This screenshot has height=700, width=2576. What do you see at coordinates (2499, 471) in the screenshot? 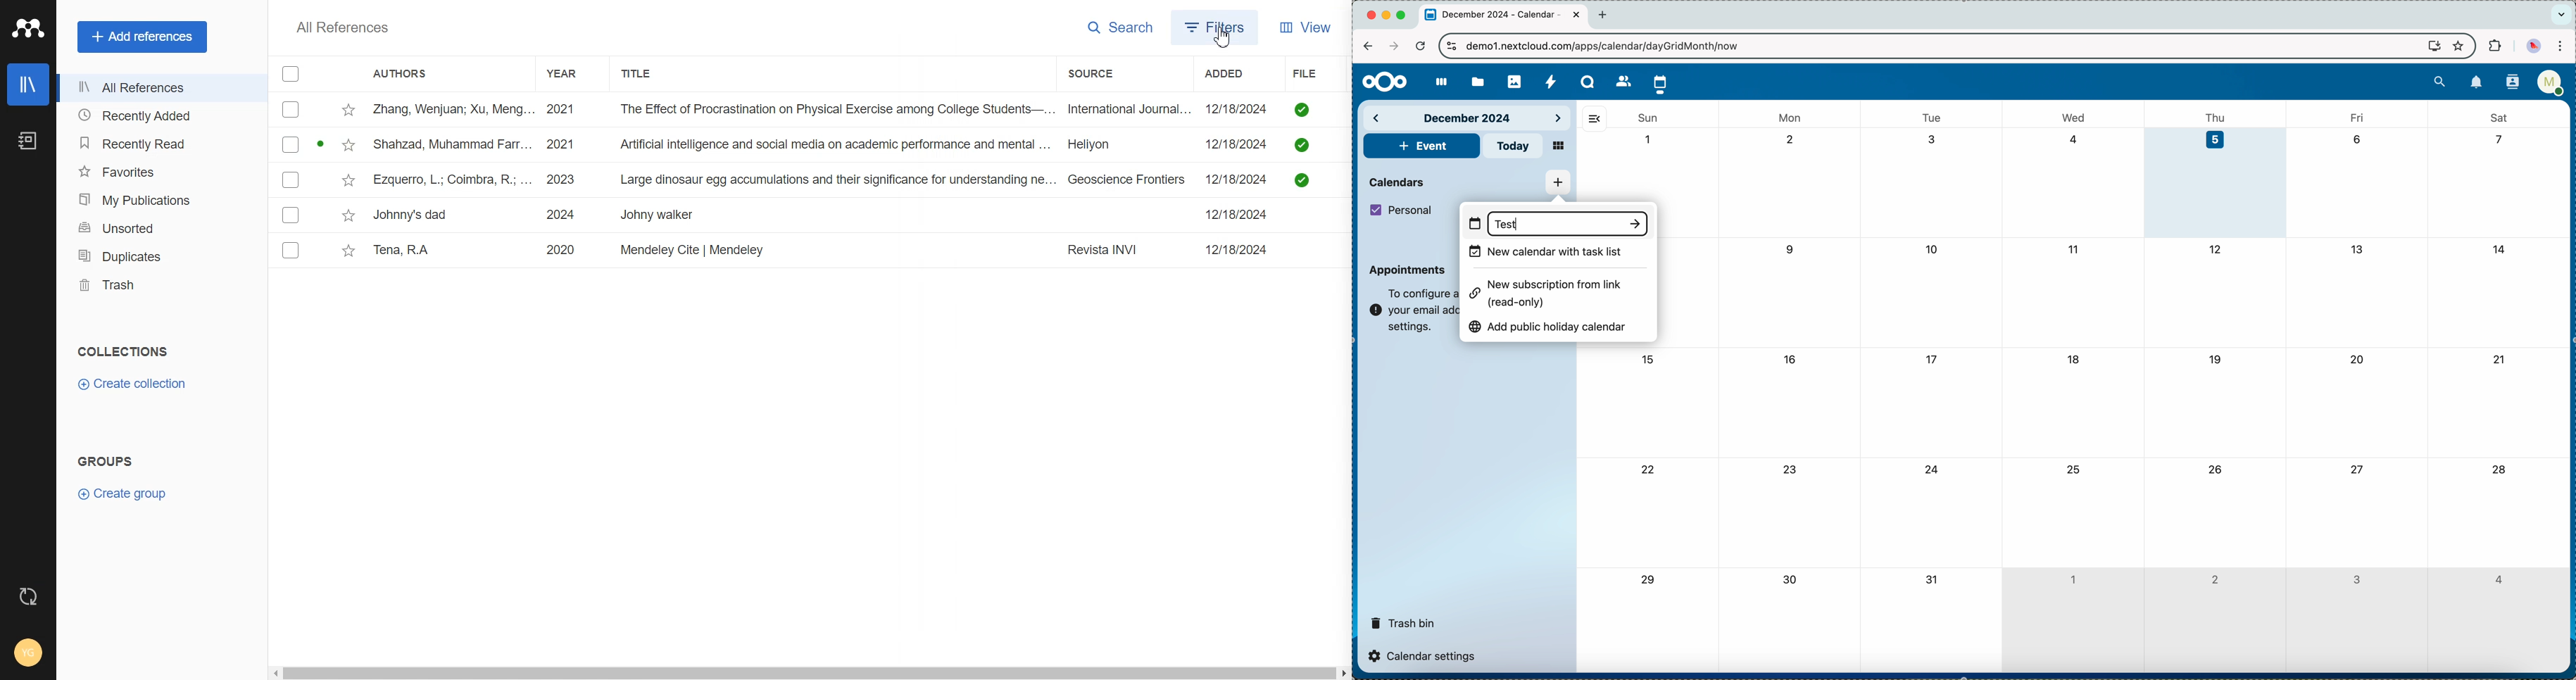
I see `28` at bounding box center [2499, 471].